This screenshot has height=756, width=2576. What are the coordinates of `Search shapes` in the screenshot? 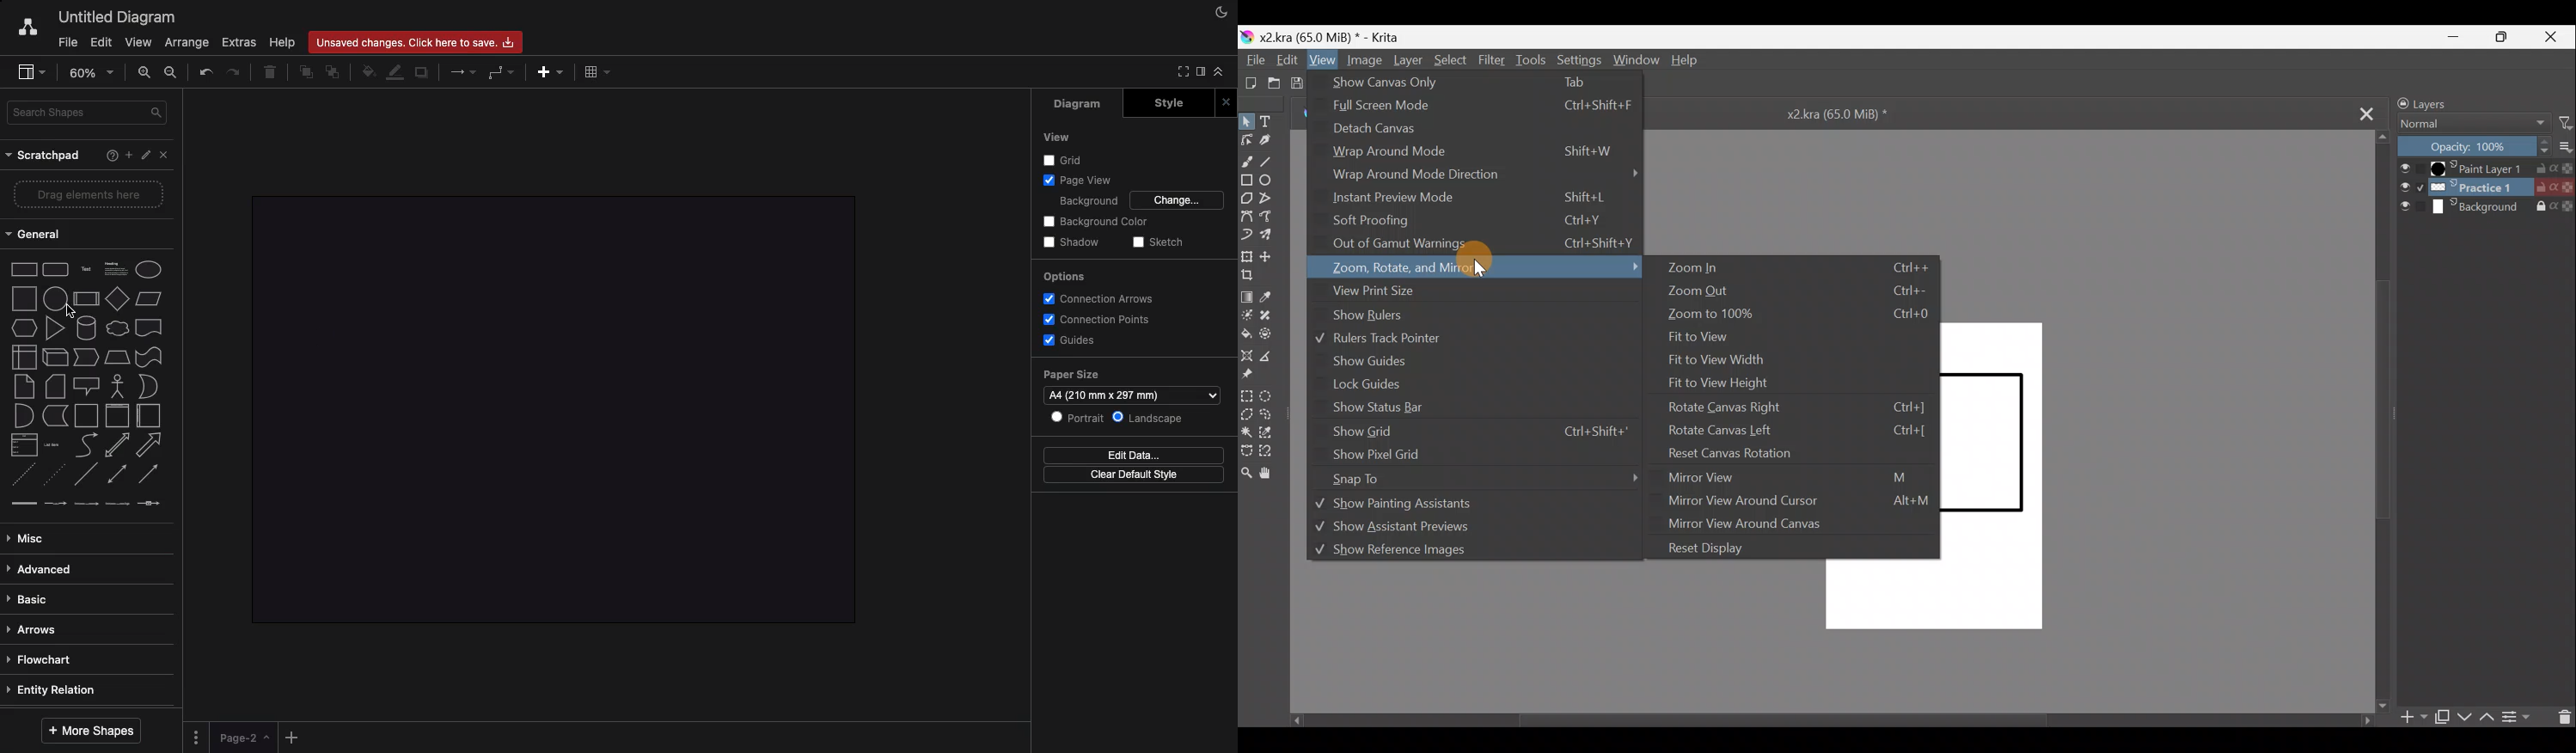 It's located at (86, 113).